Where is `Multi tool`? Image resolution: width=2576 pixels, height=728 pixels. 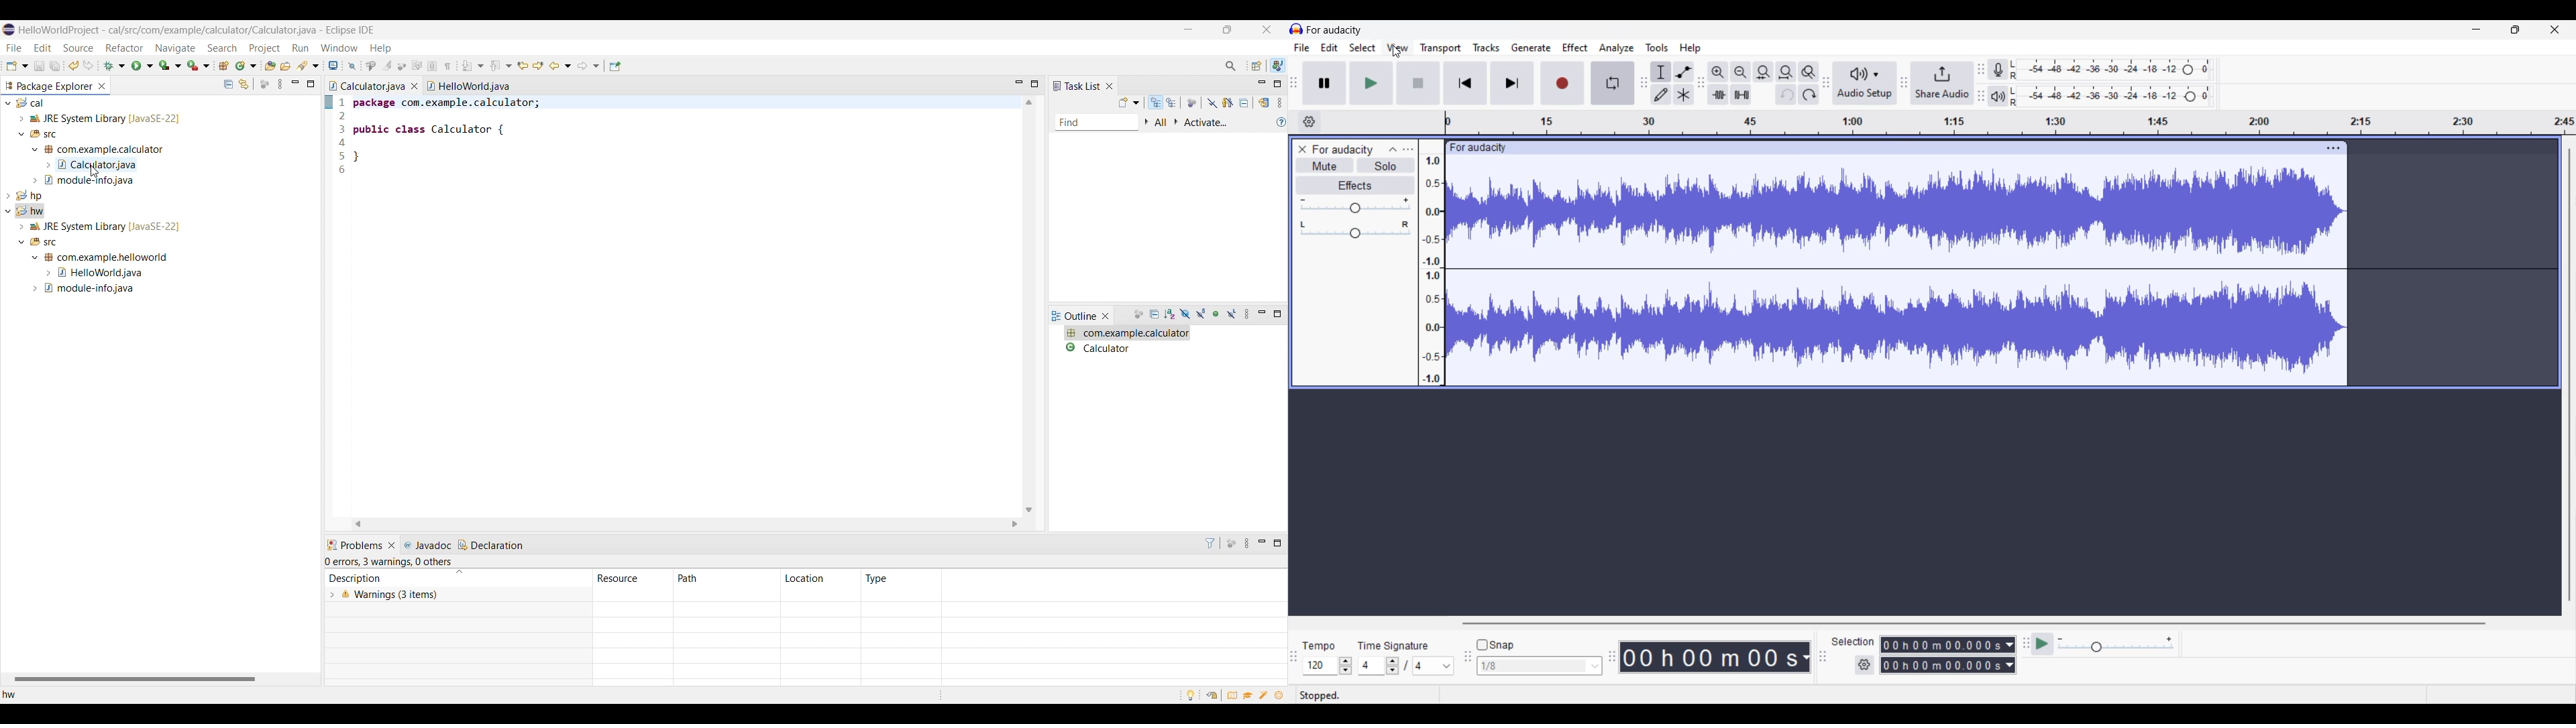 Multi tool is located at coordinates (1682, 95).